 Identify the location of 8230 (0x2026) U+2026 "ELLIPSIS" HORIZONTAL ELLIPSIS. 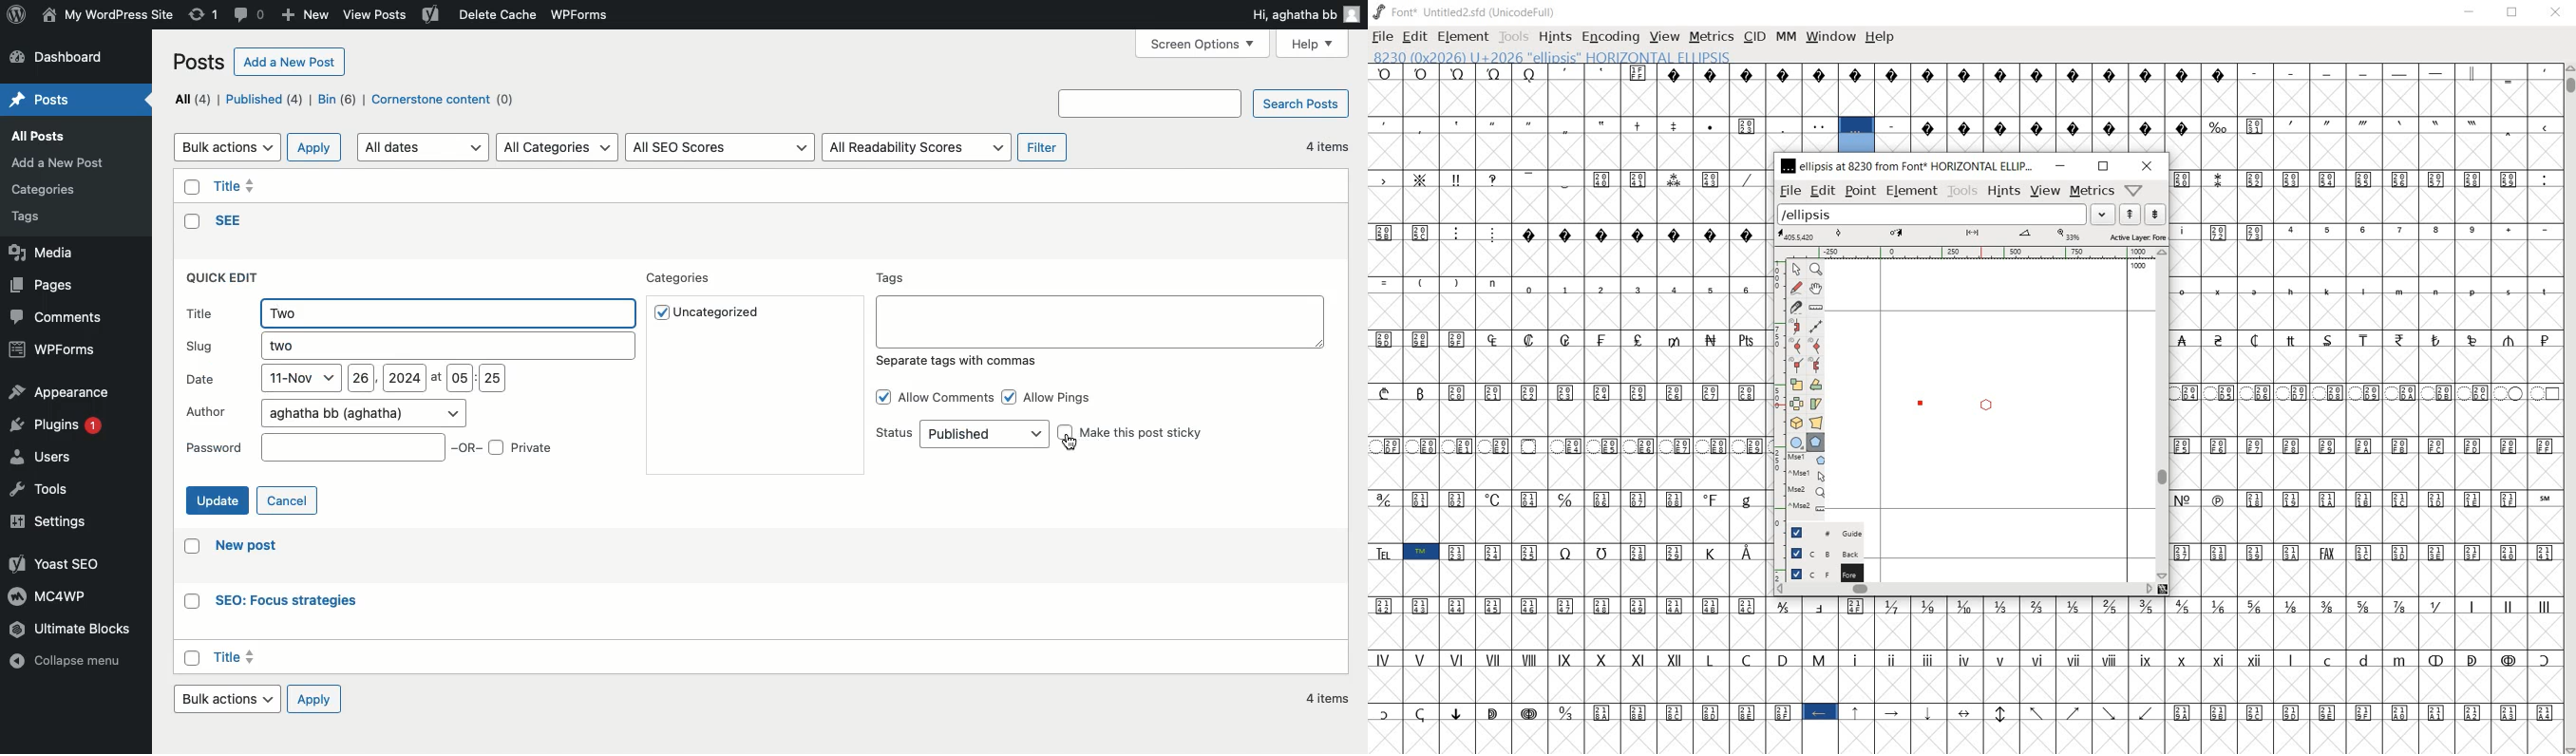
(1857, 136).